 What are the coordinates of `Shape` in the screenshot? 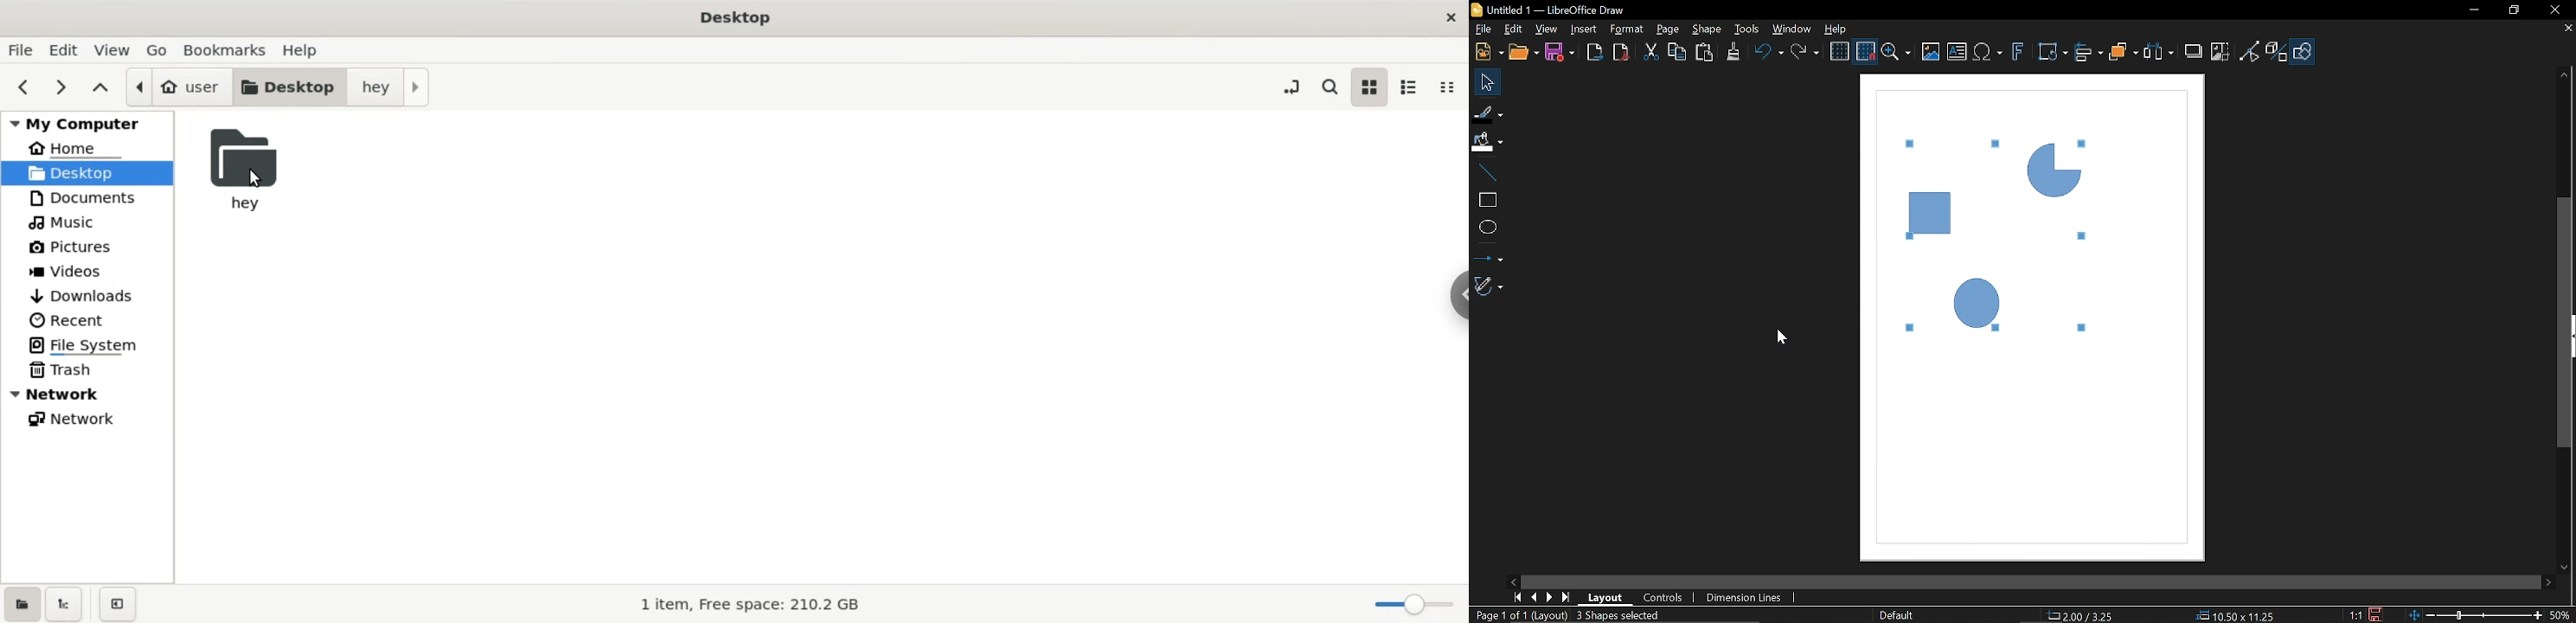 It's located at (1706, 30).